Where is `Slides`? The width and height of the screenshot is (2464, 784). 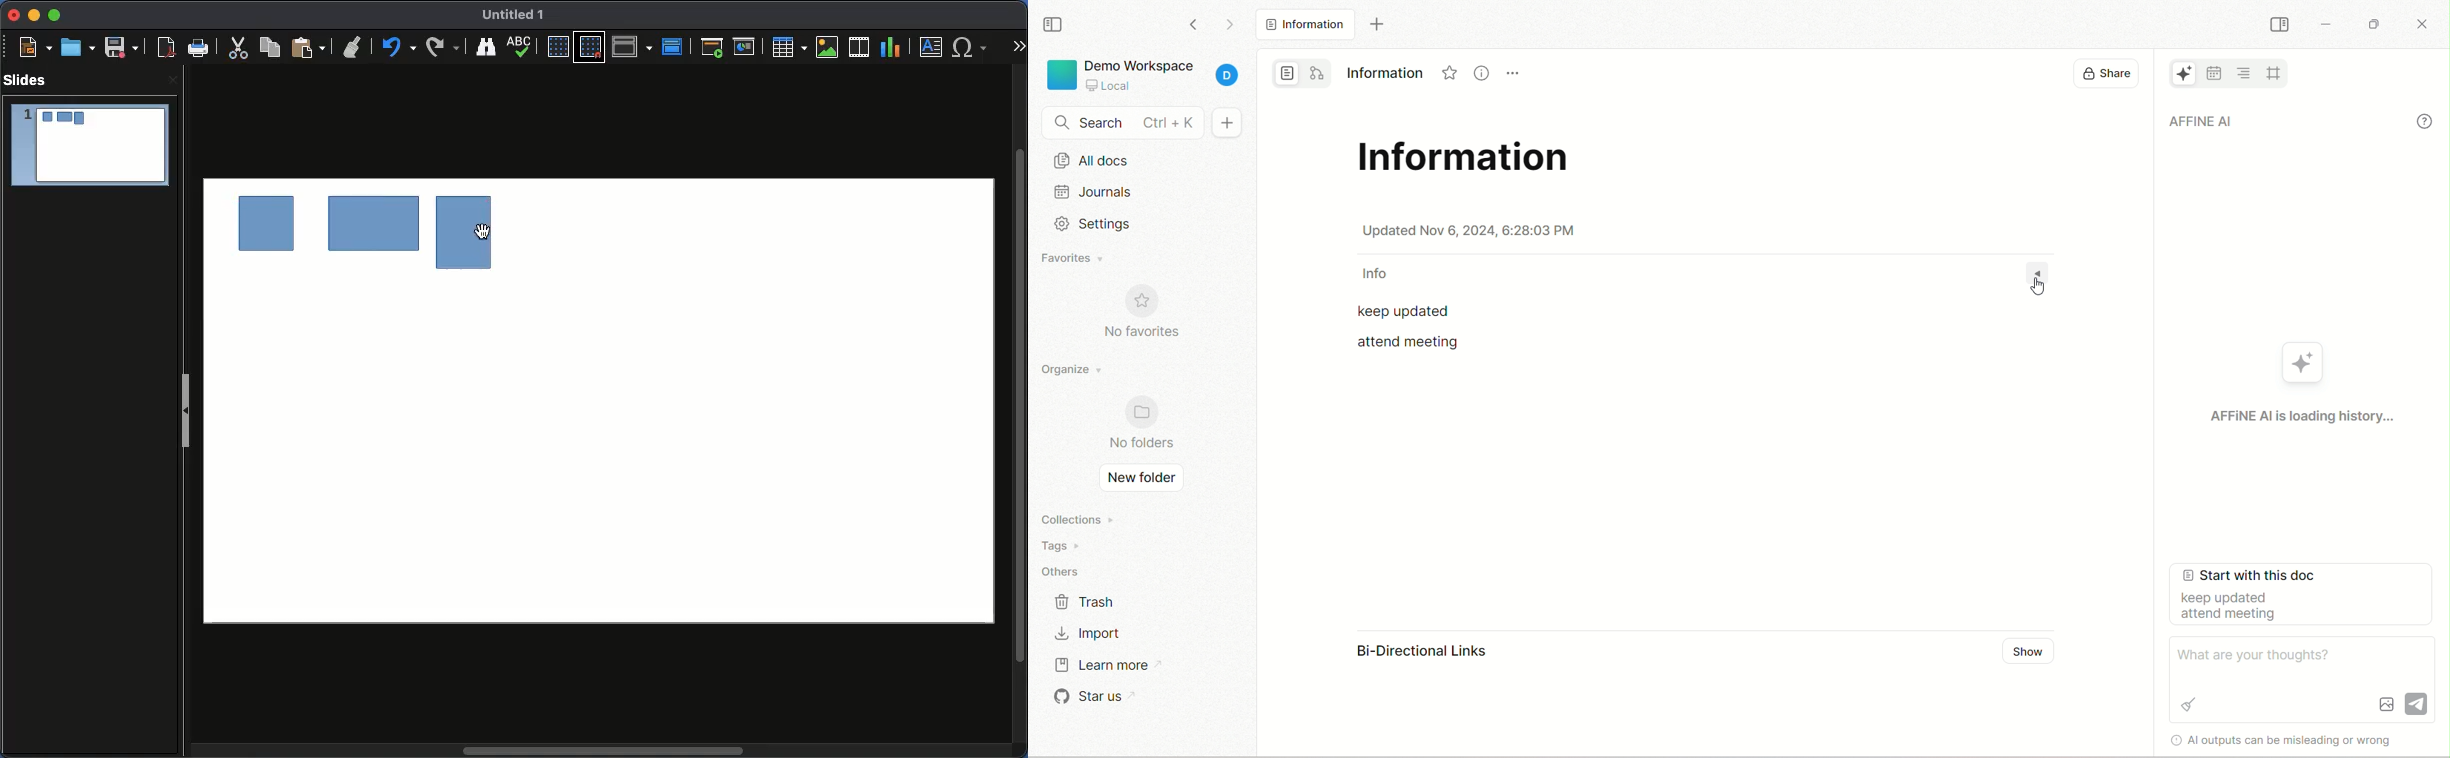 Slides is located at coordinates (27, 79).